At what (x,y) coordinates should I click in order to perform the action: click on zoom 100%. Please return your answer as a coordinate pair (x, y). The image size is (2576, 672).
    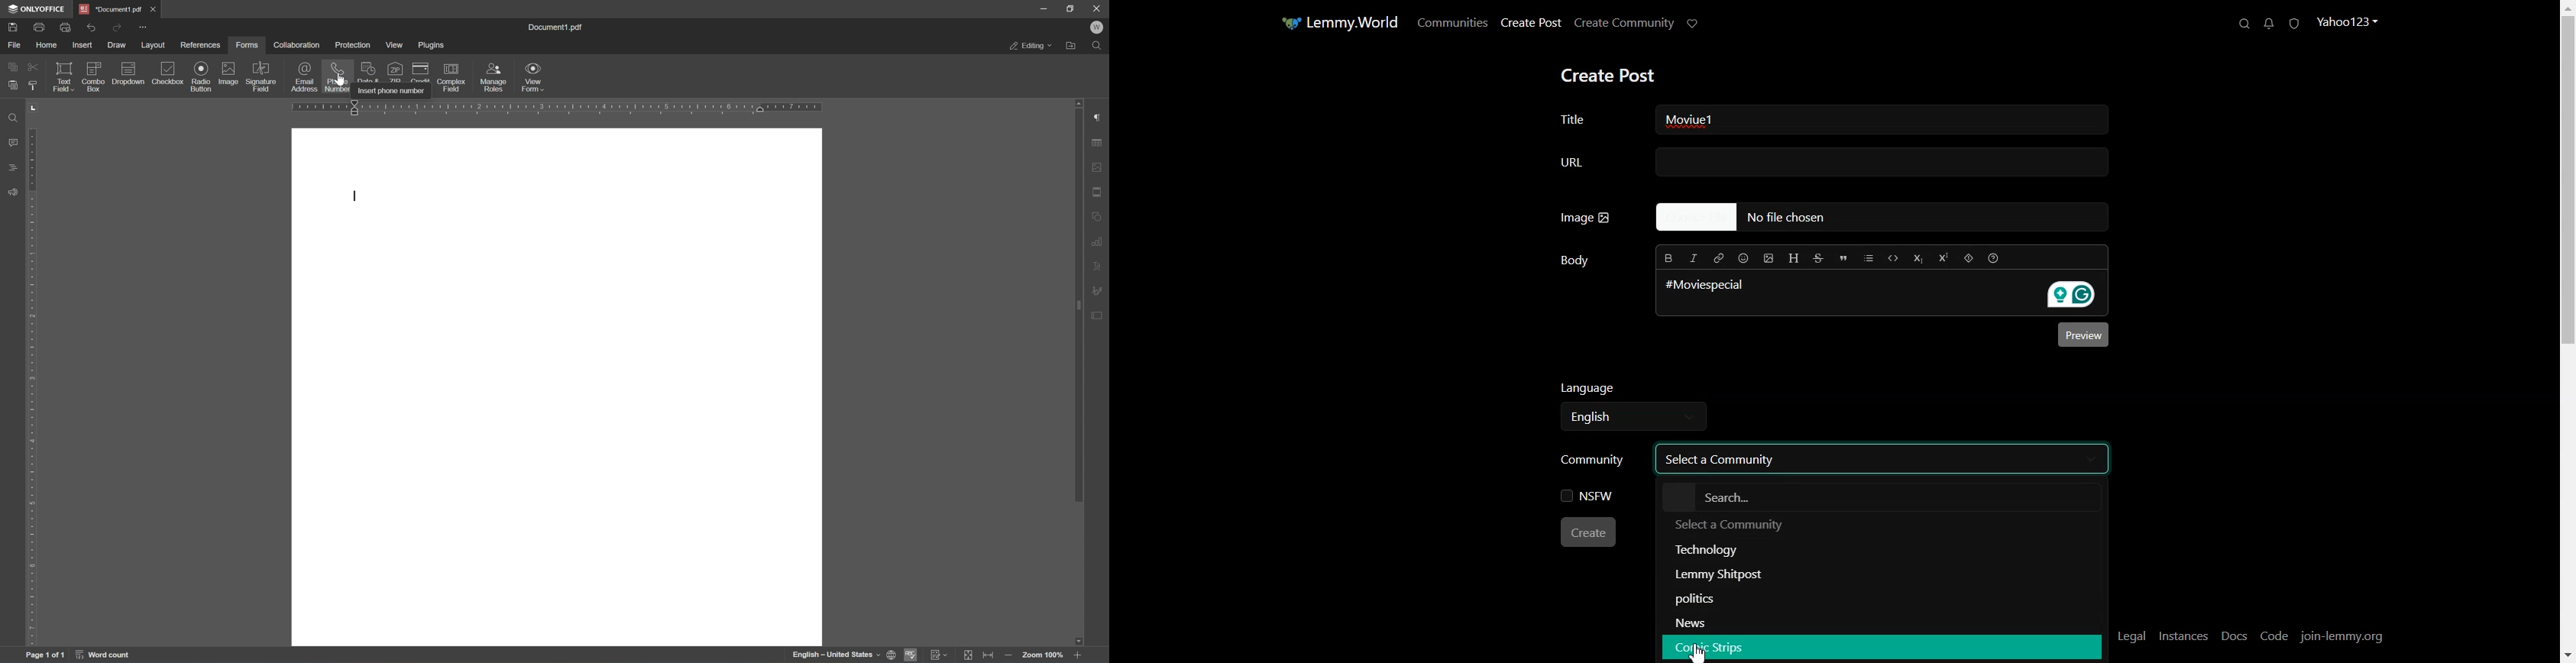
    Looking at the image, I should click on (1044, 657).